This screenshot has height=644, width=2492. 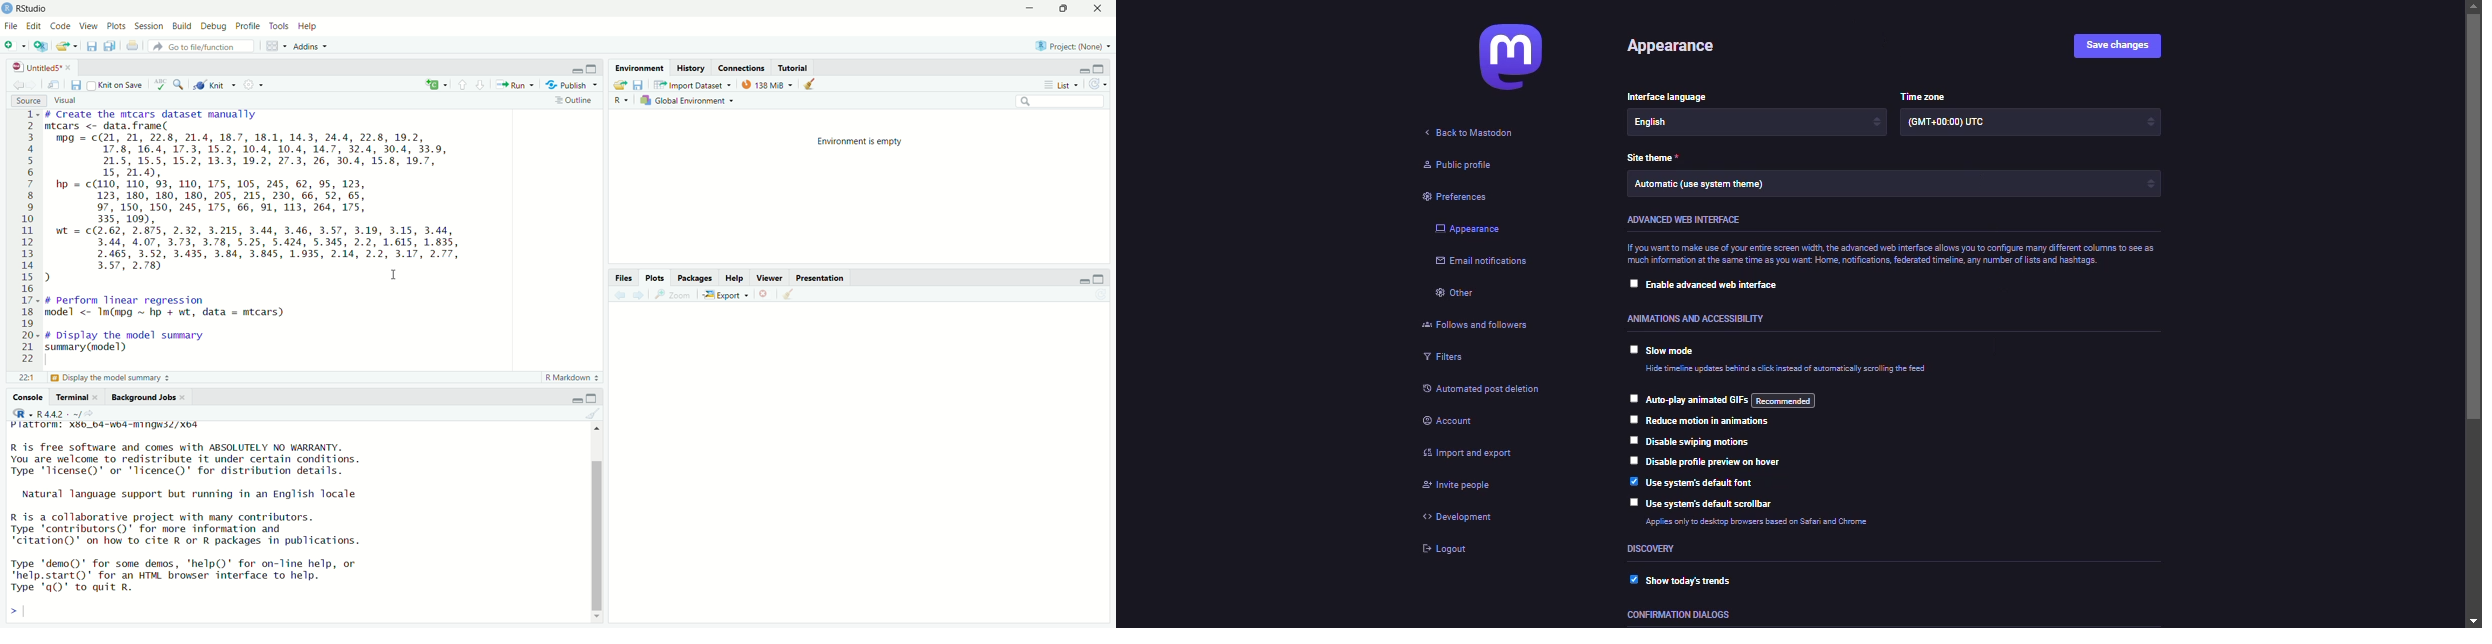 What do you see at coordinates (1098, 280) in the screenshot?
I see `maximize` at bounding box center [1098, 280].